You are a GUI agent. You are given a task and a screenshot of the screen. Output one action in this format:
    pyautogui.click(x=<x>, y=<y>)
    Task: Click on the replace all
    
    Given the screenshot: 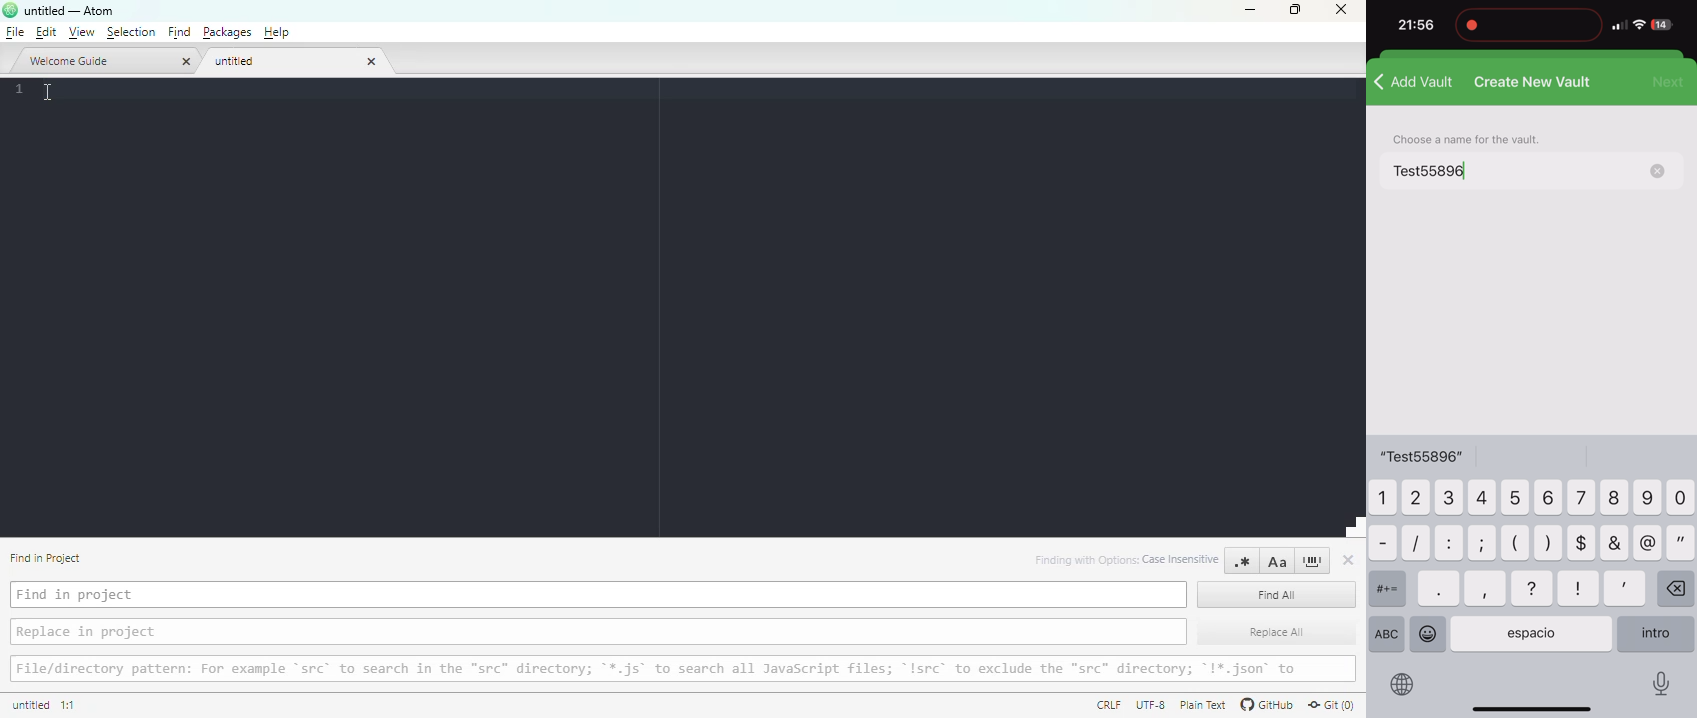 What is the action you would take?
    pyautogui.click(x=1278, y=629)
    